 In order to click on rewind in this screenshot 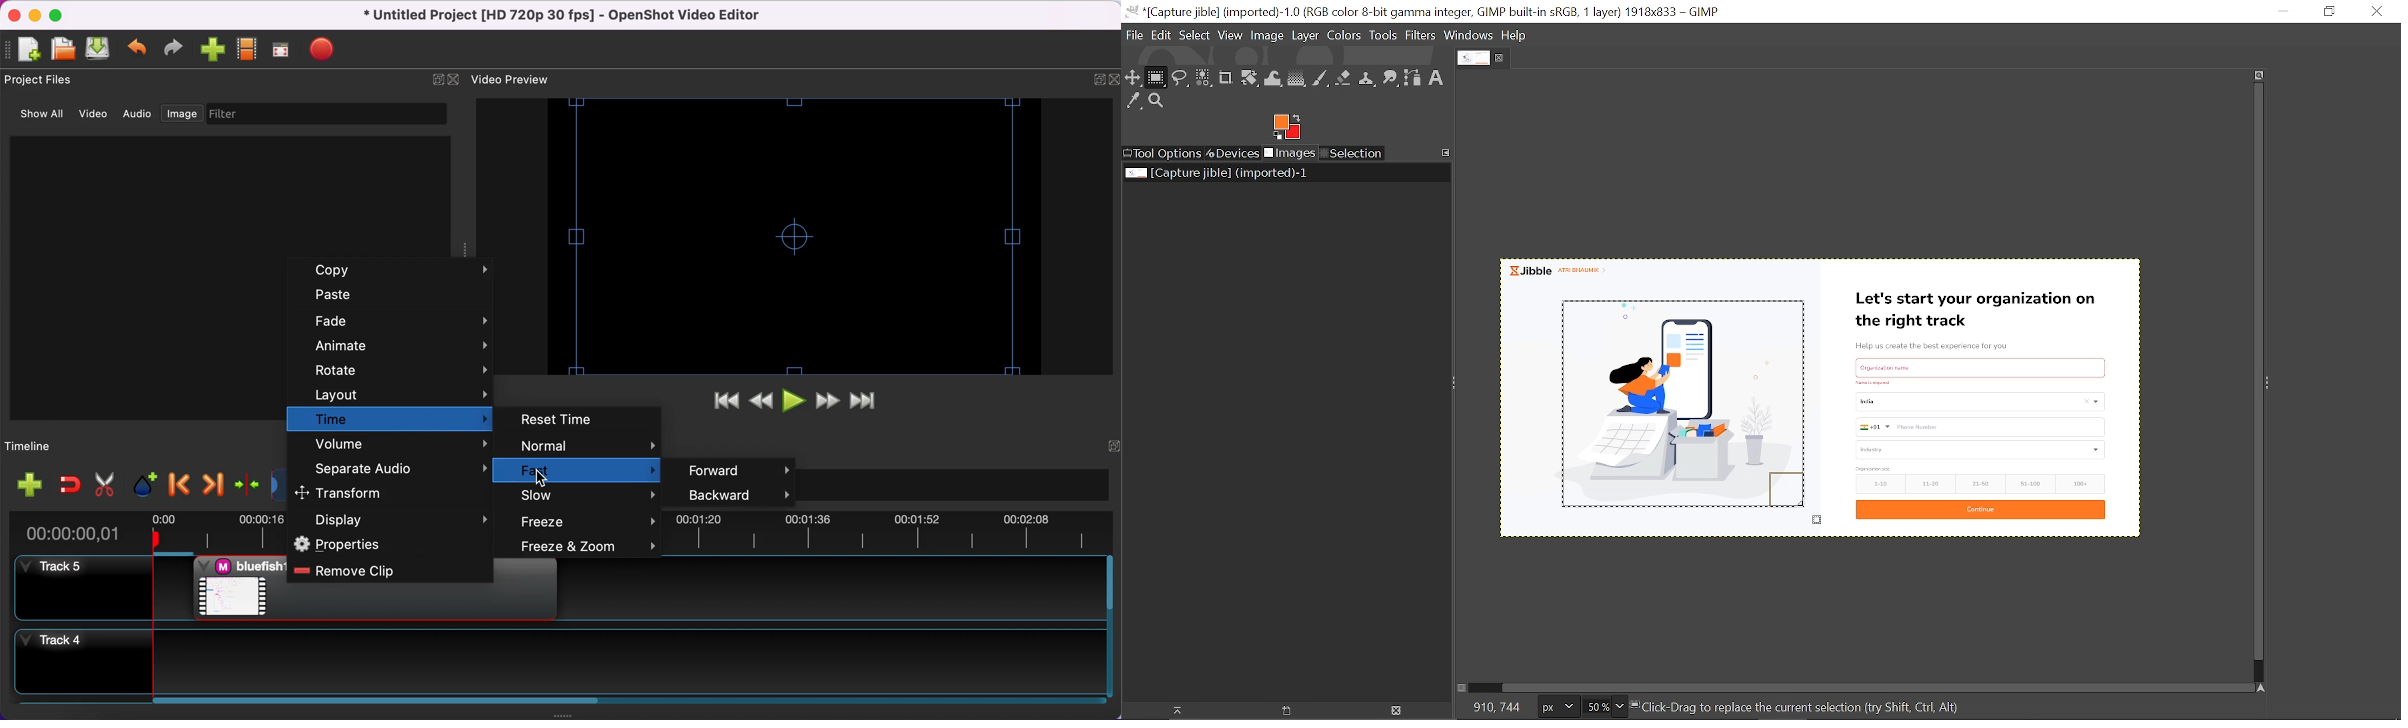, I will do `click(759, 405)`.